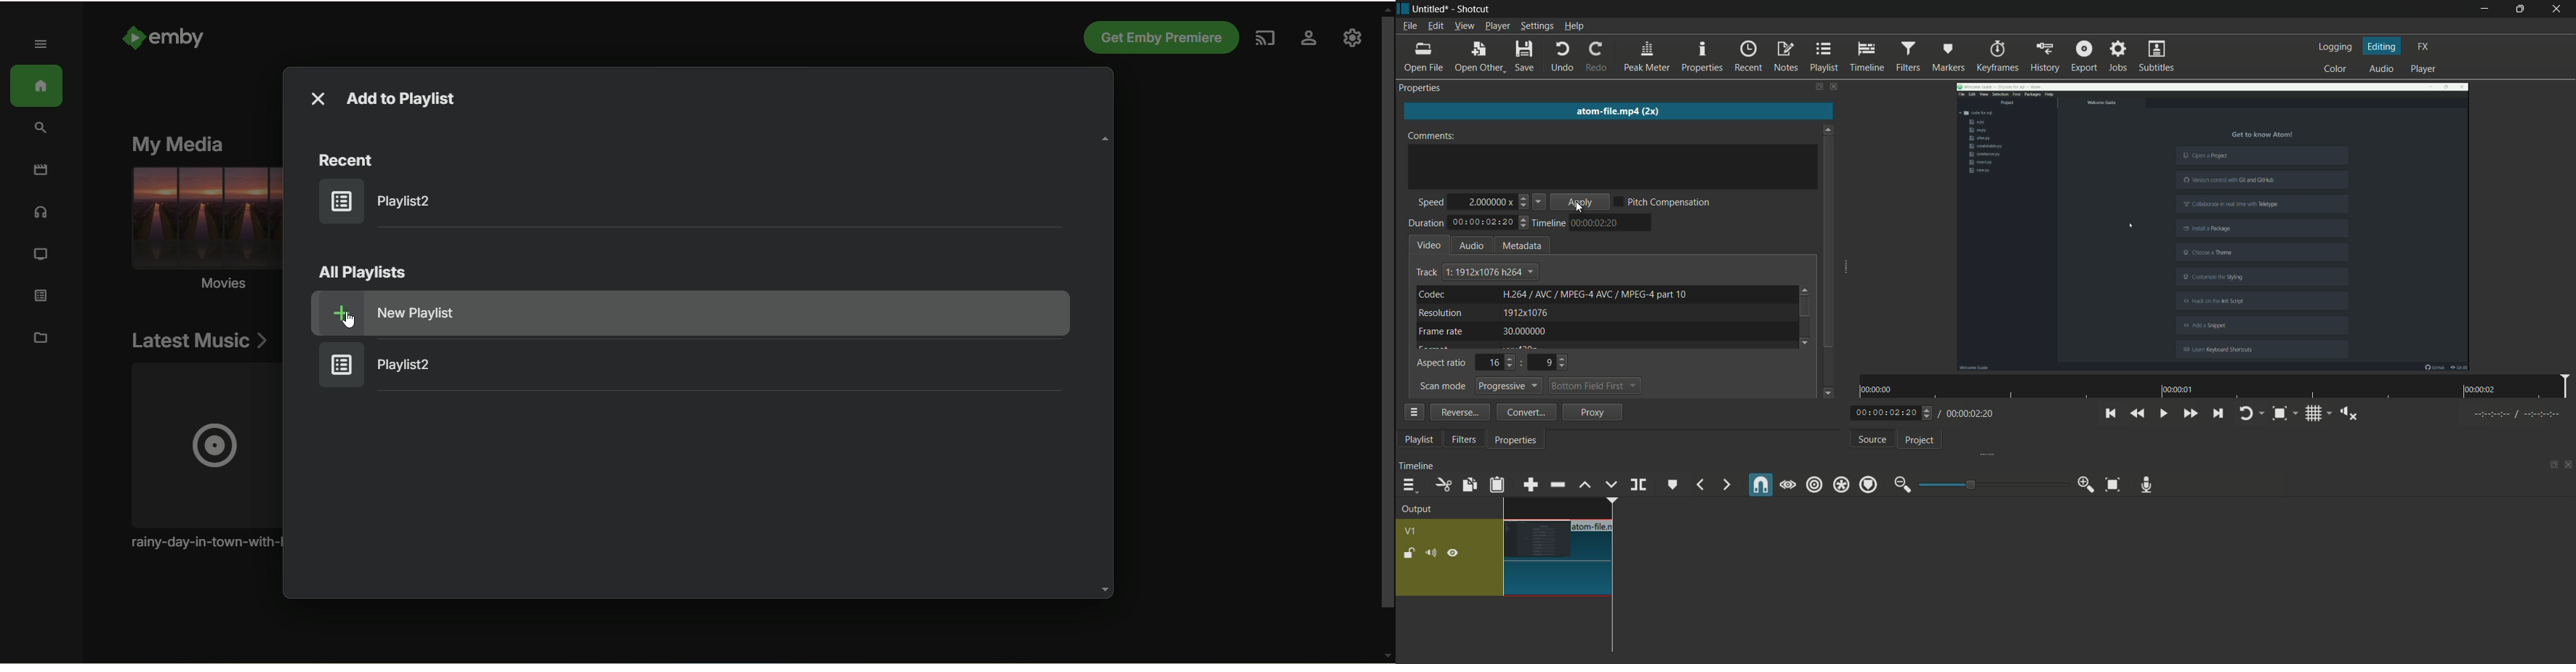 The width and height of the screenshot is (2576, 672). Describe the element at coordinates (1479, 57) in the screenshot. I see `open other` at that location.